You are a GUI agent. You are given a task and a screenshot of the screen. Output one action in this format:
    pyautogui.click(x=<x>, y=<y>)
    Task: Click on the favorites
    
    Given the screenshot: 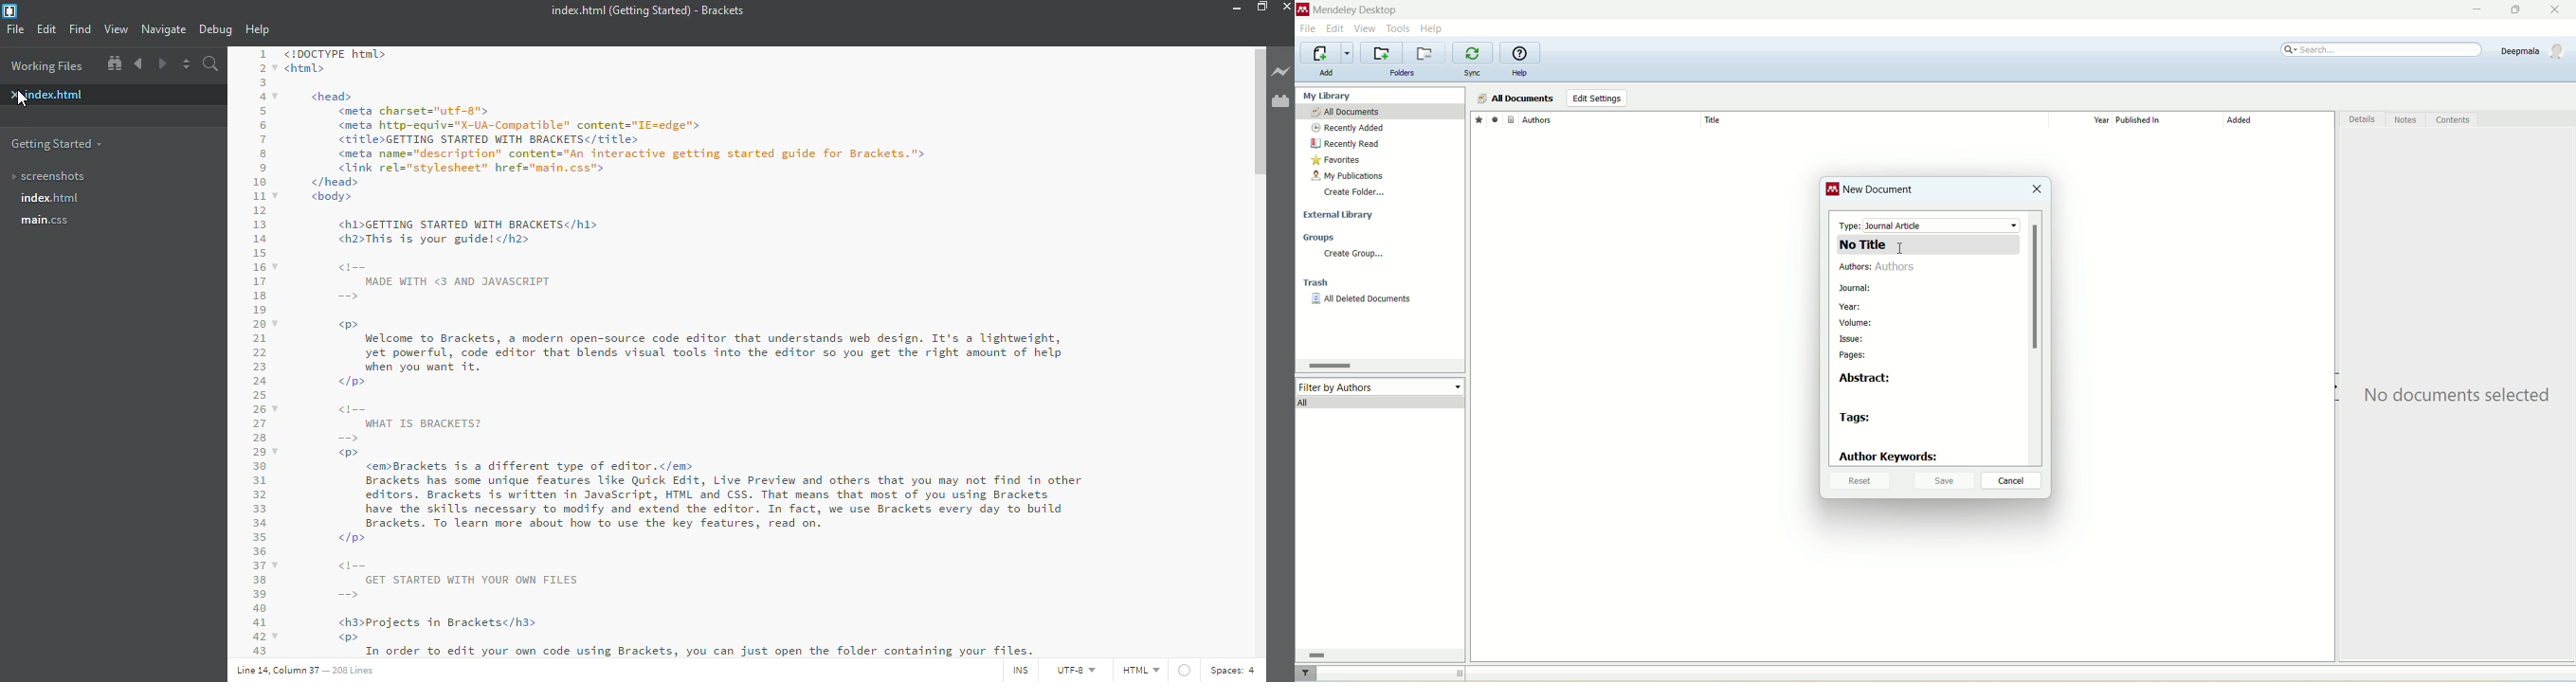 What is the action you would take?
    pyautogui.click(x=1337, y=161)
    